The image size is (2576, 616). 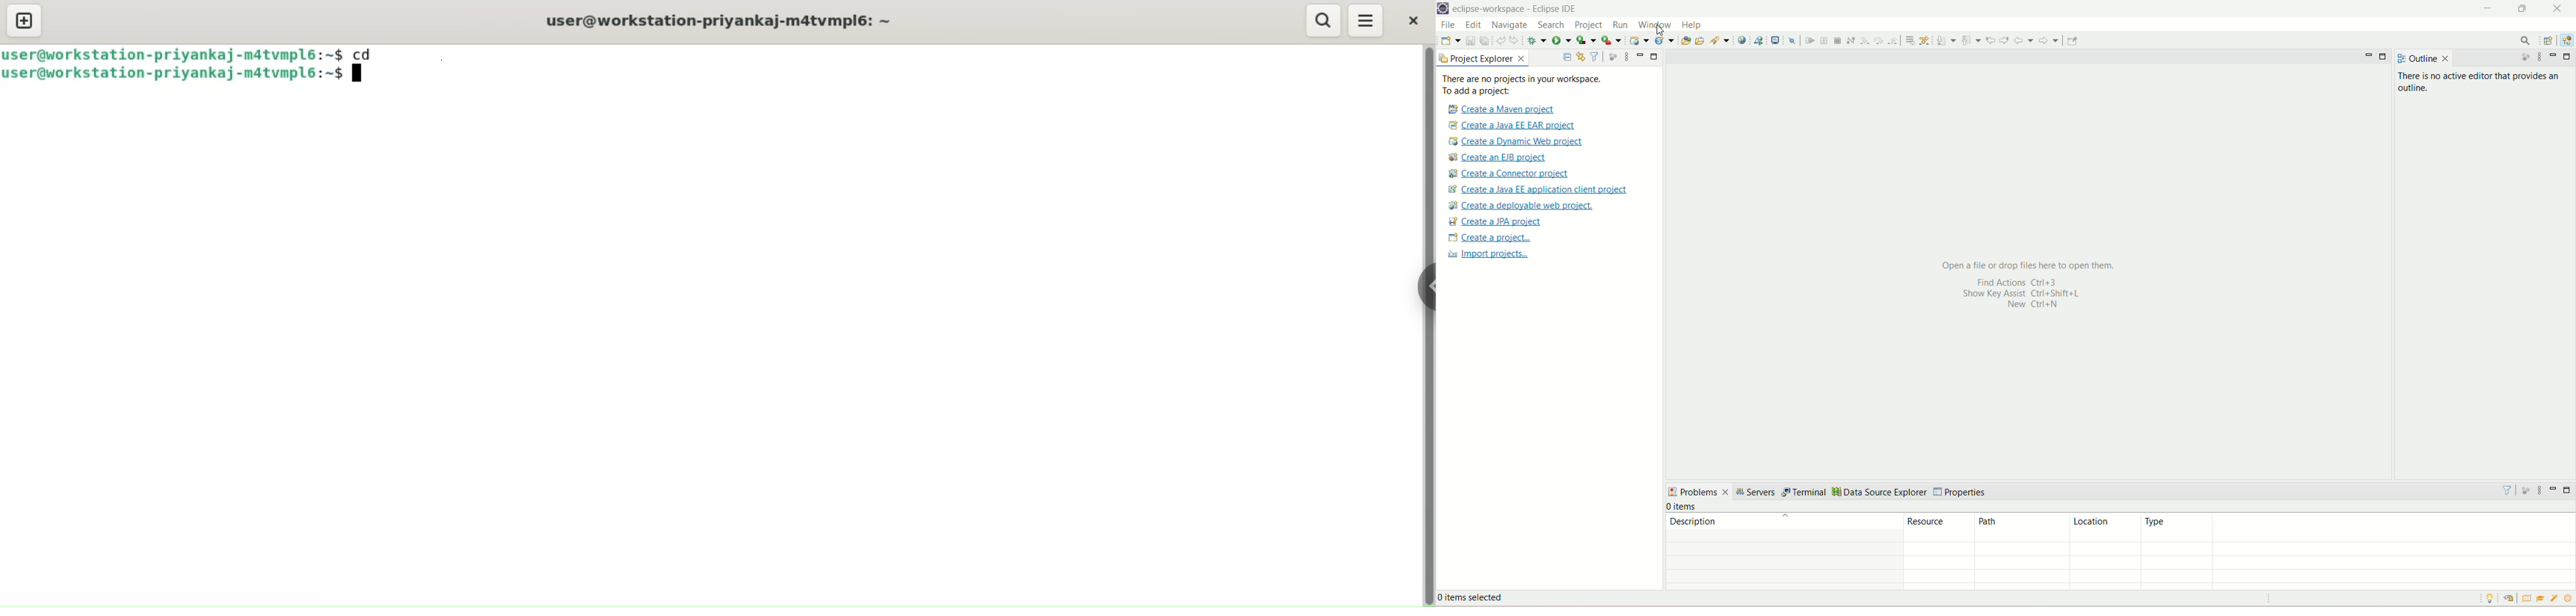 What do you see at coordinates (1619, 24) in the screenshot?
I see `run` at bounding box center [1619, 24].